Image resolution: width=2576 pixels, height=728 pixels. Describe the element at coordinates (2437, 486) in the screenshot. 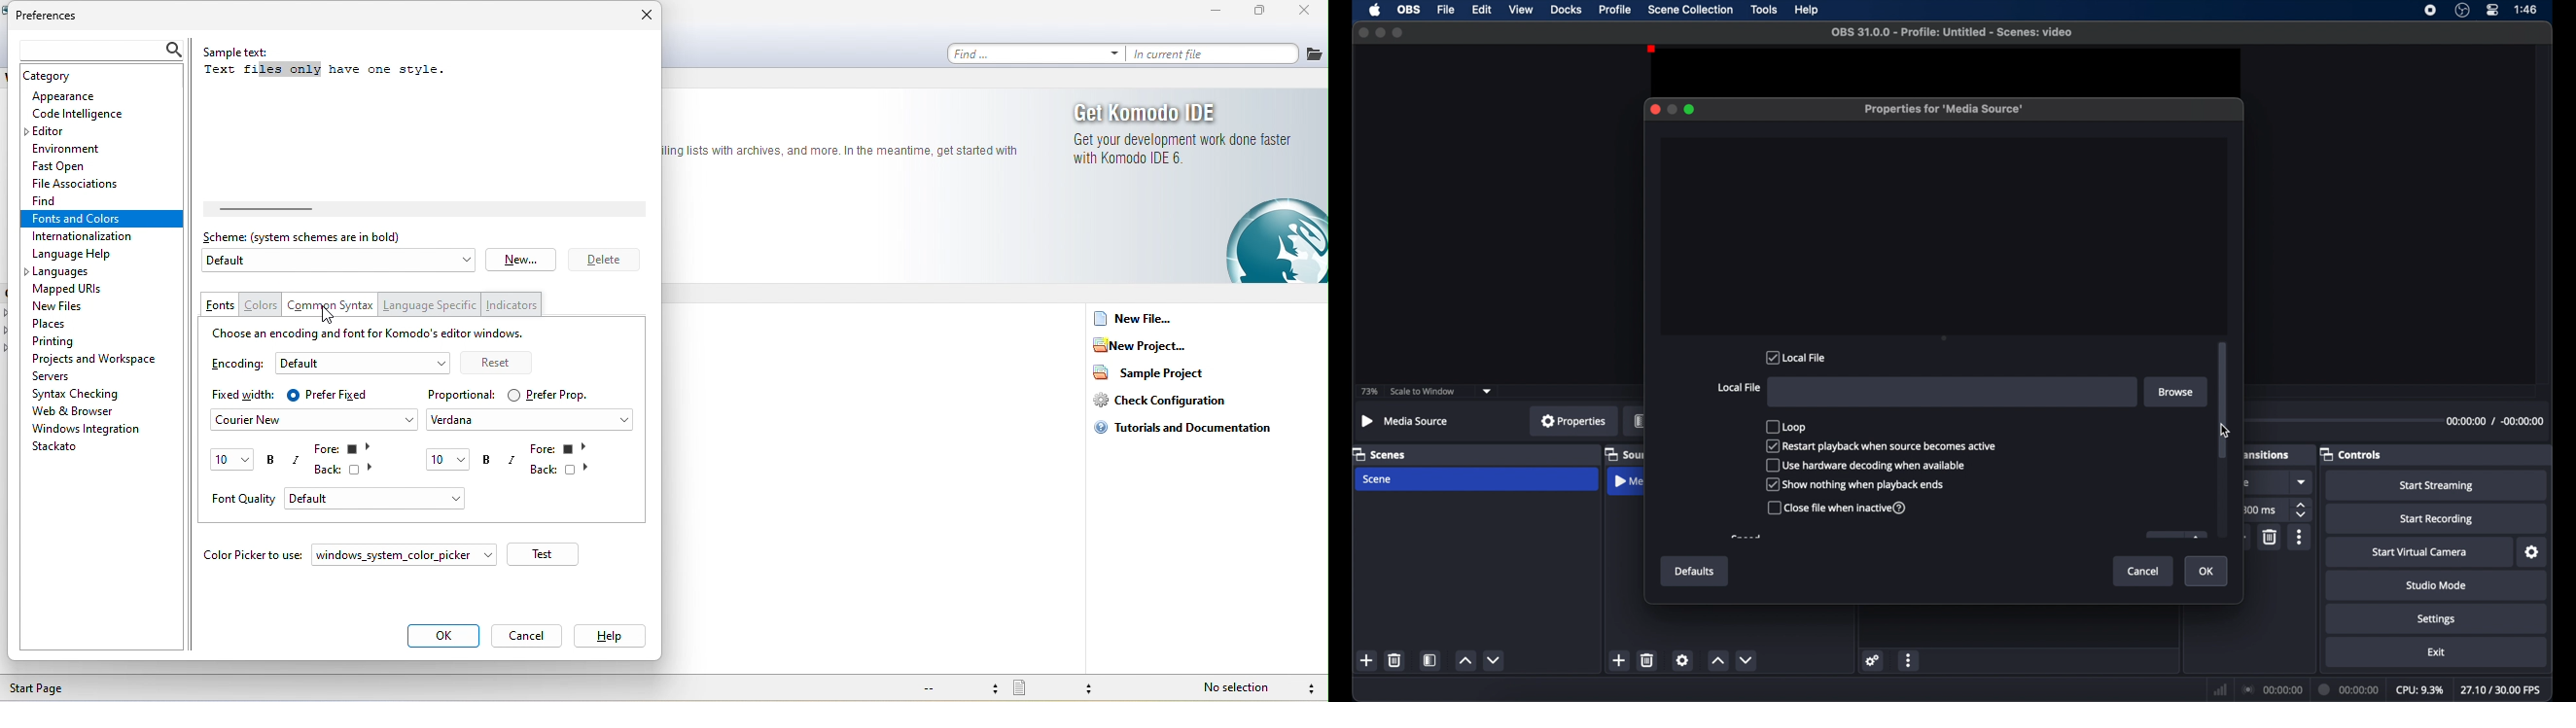

I see `start streaming` at that location.